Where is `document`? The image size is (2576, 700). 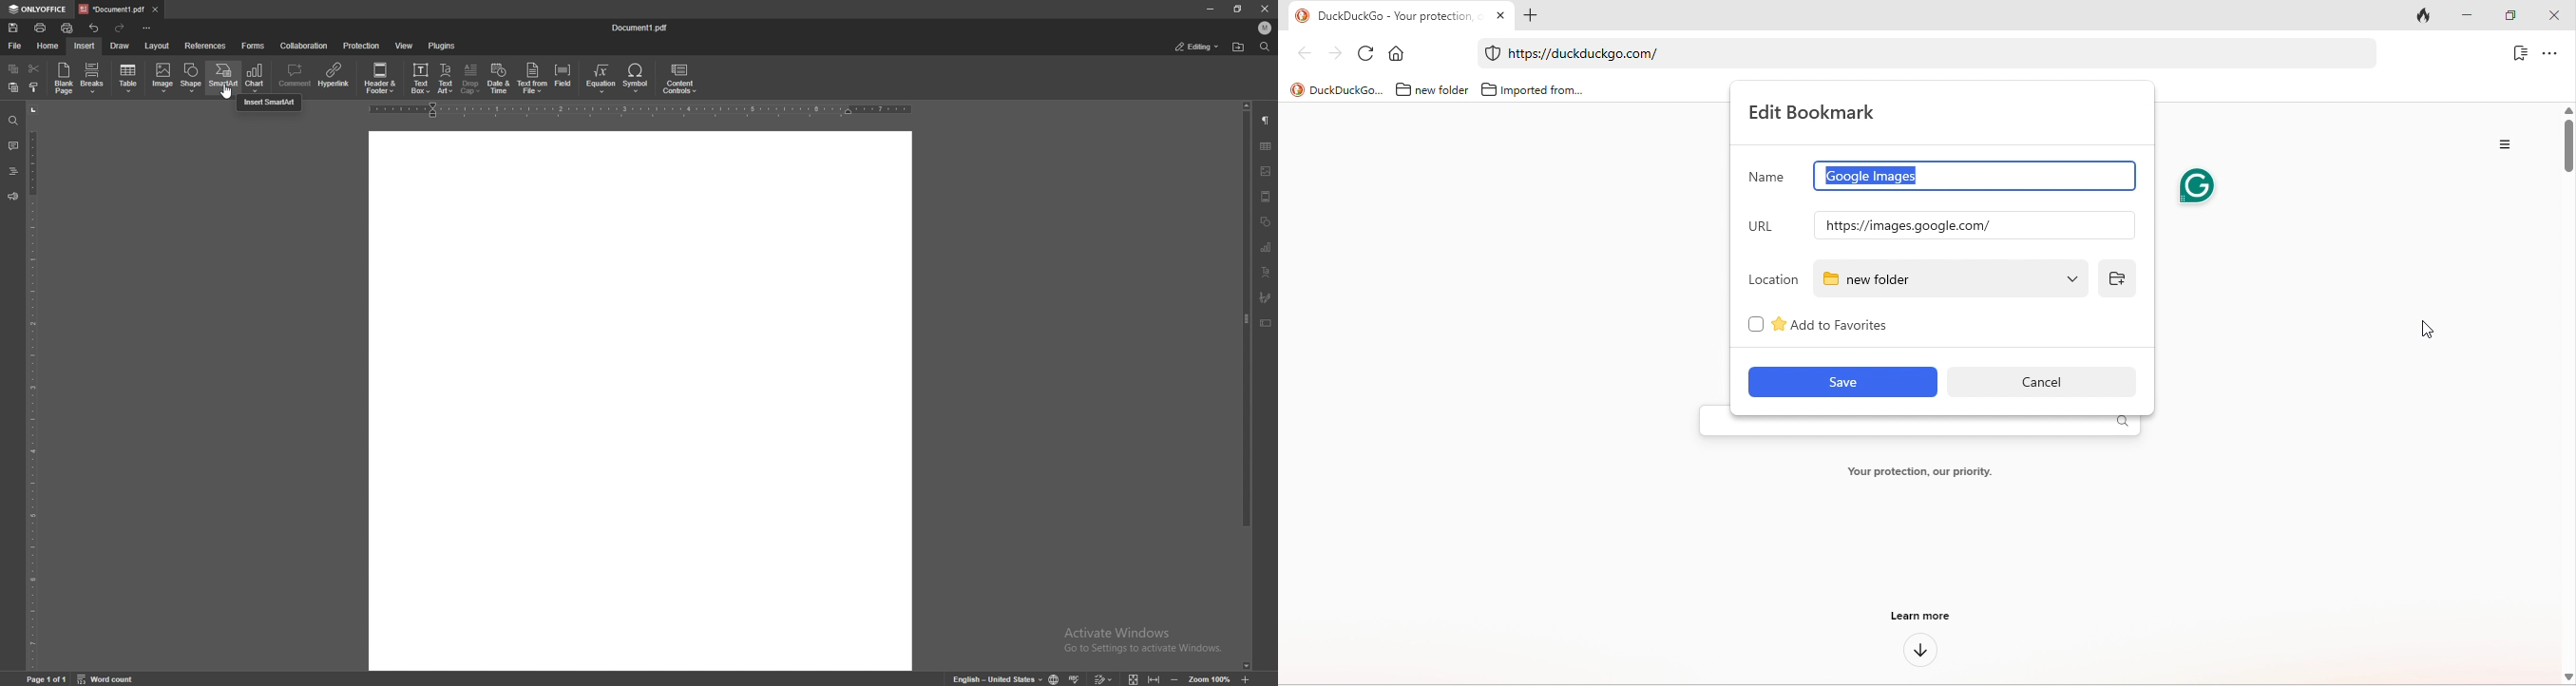
document is located at coordinates (640, 402).